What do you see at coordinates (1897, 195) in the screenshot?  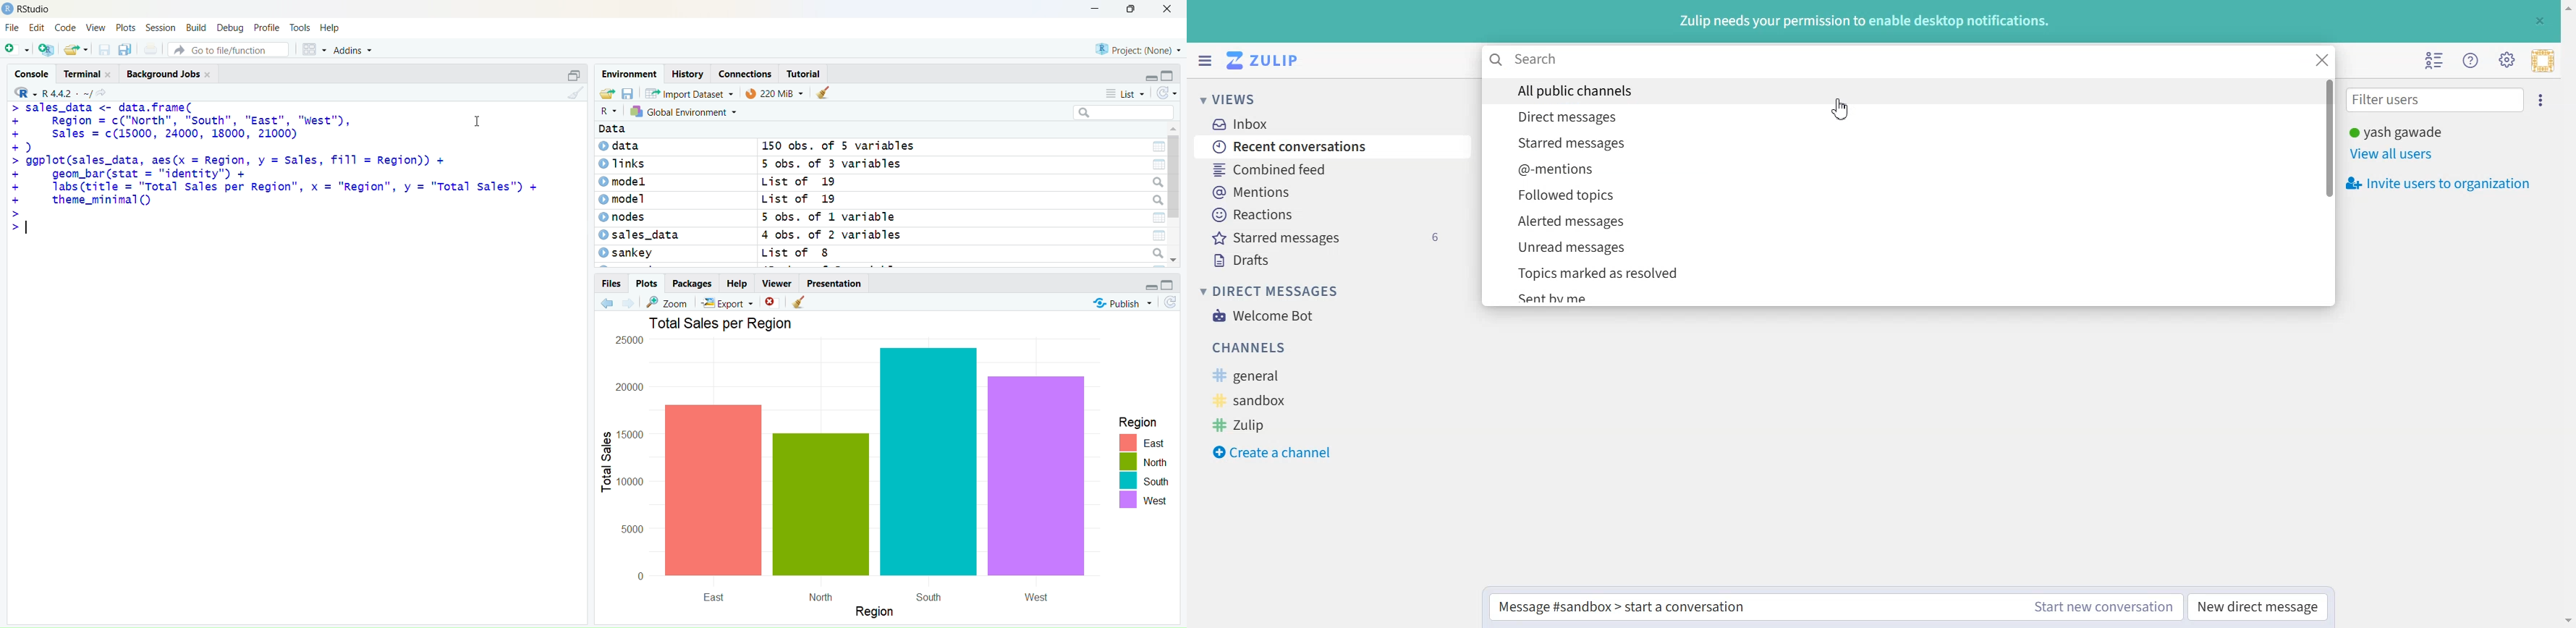 I see `Followed topics` at bounding box center [1897, 195].